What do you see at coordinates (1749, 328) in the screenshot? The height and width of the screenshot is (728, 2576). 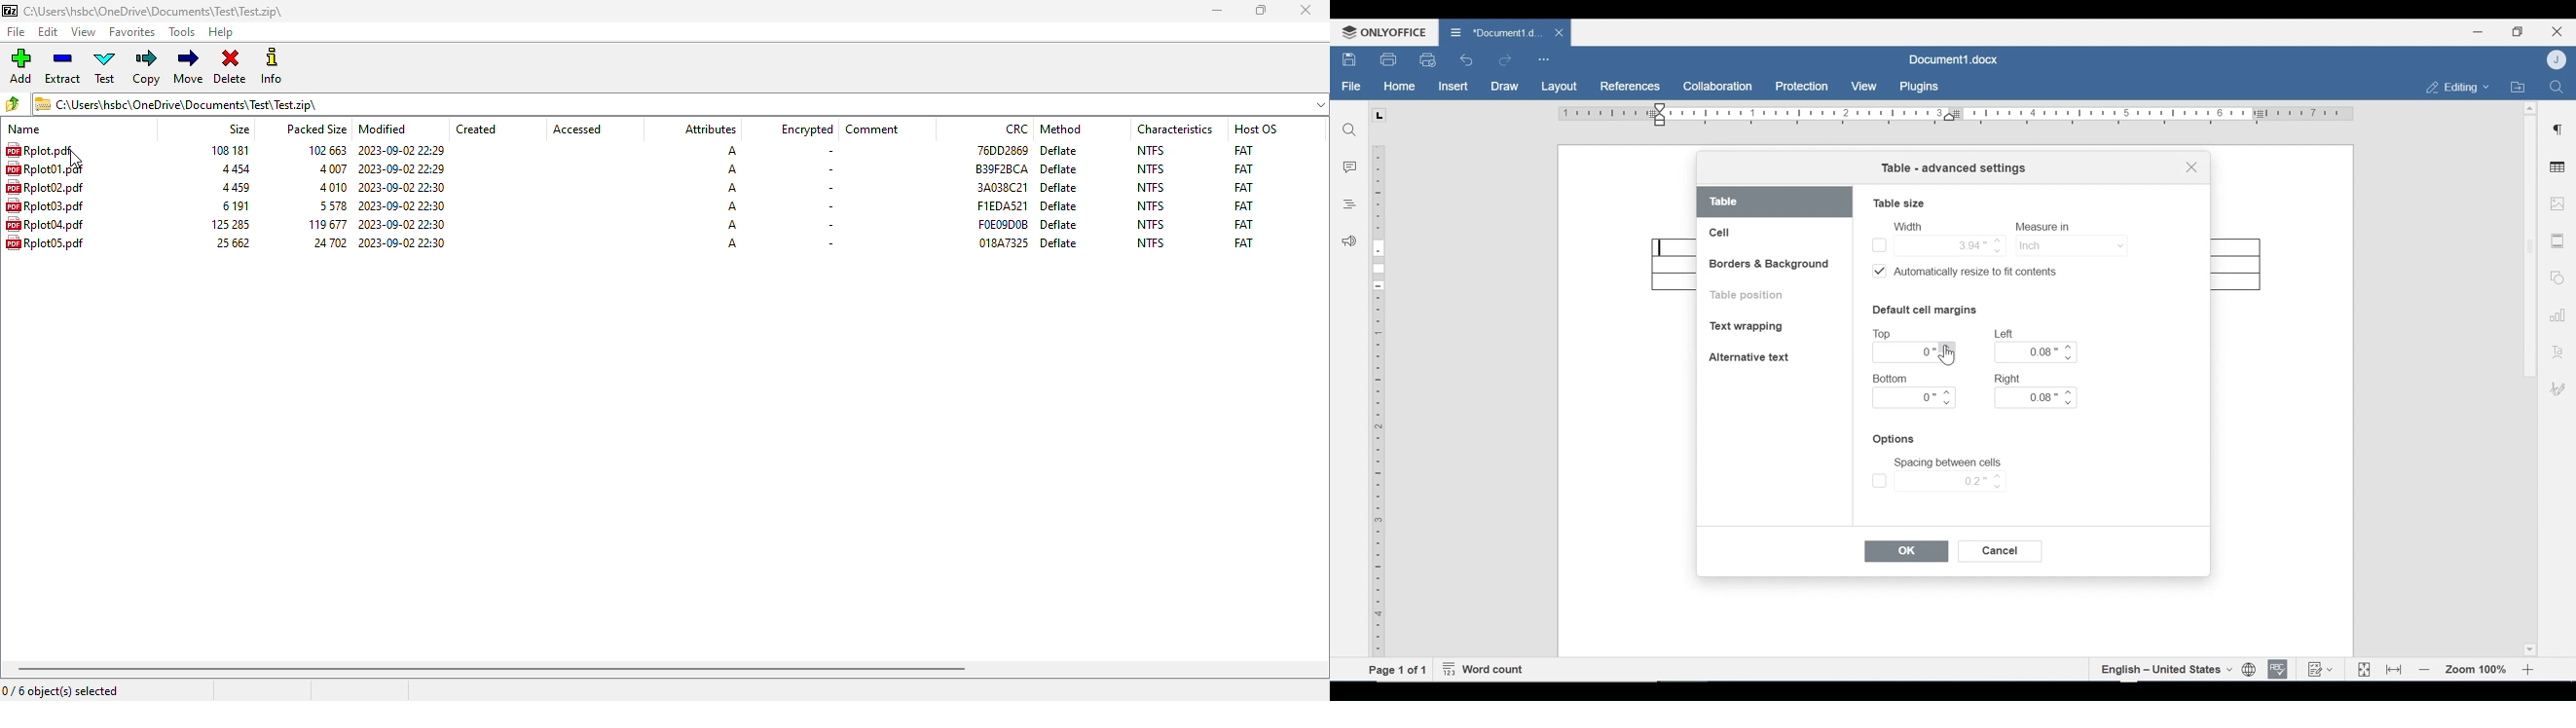 I see `Text wrapping` at bounding box center [1749, 328].